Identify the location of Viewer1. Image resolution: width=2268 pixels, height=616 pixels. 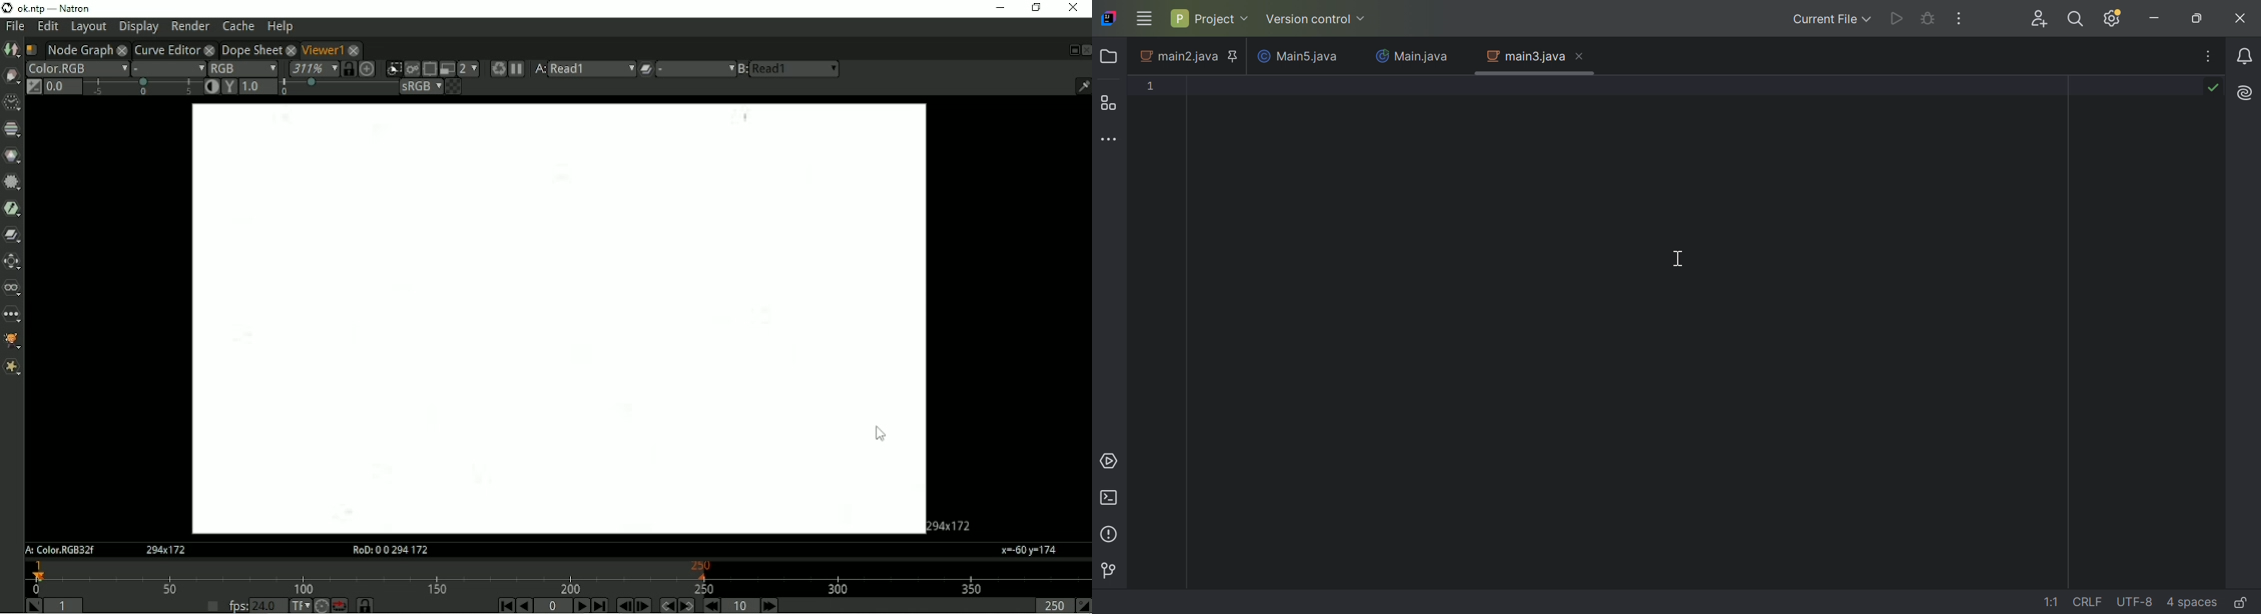
(321, 48).